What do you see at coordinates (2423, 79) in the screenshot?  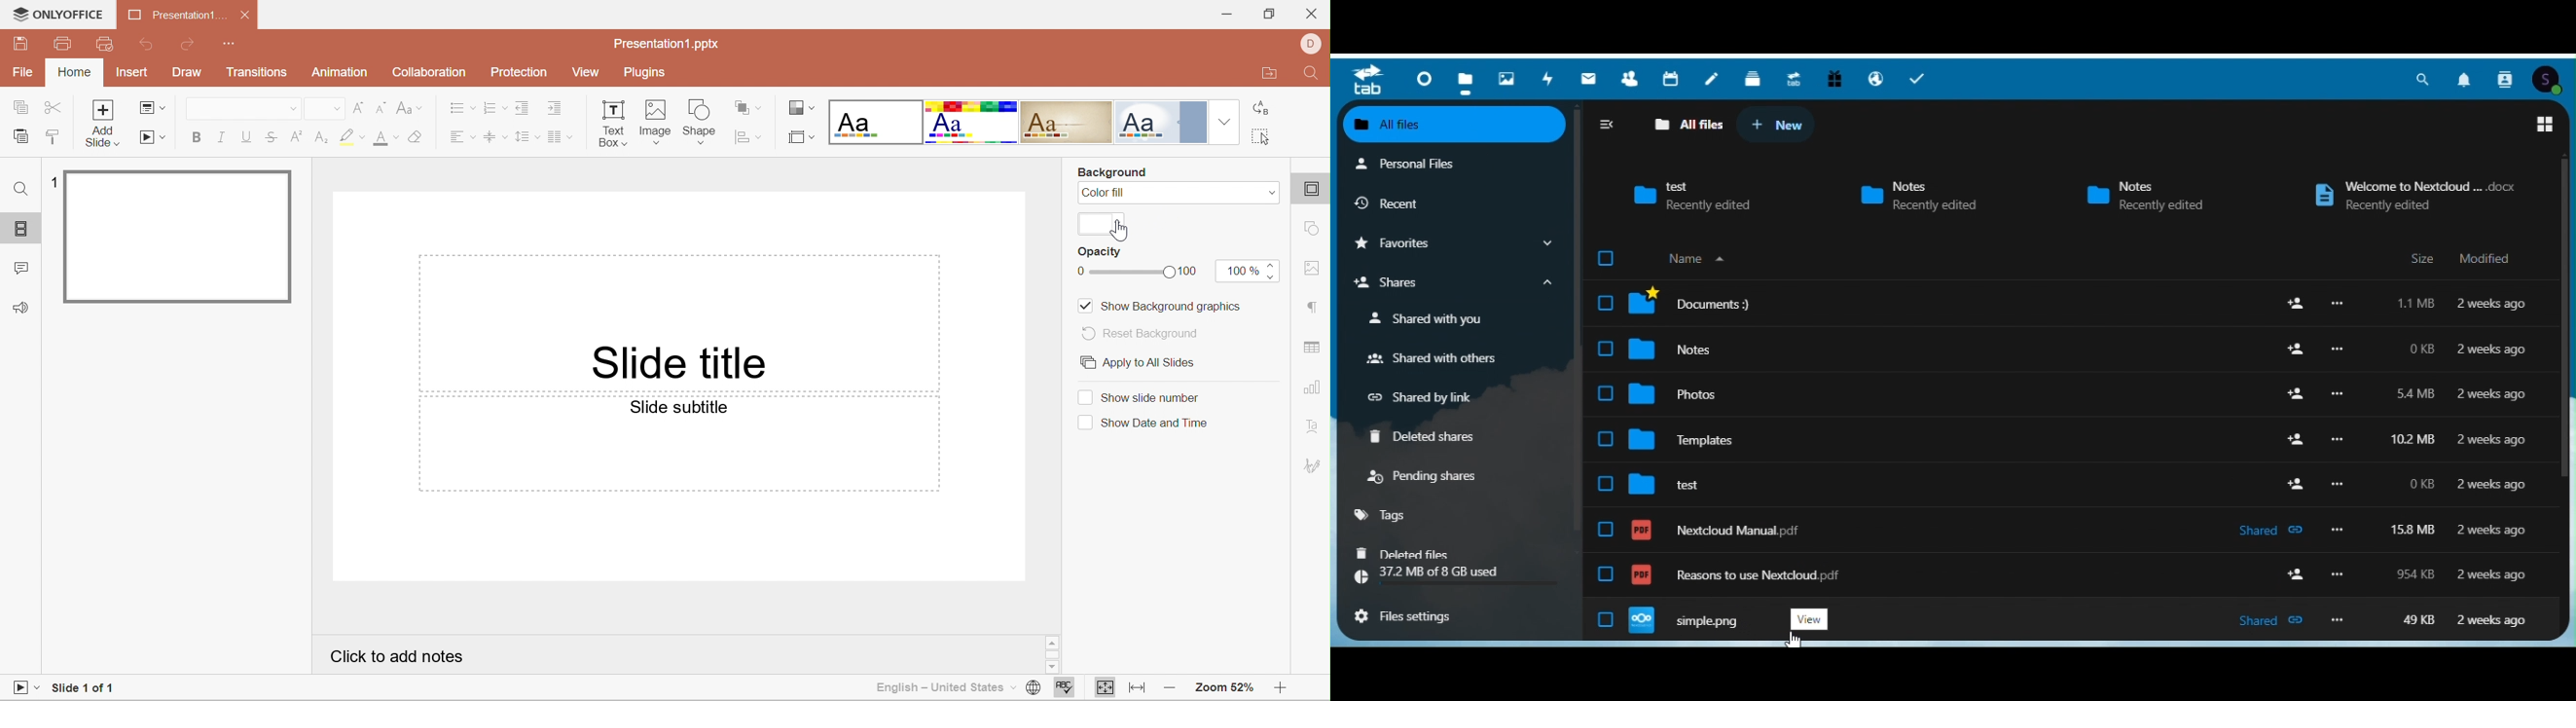 I see `Search ` at bounding box center [2423, 79].